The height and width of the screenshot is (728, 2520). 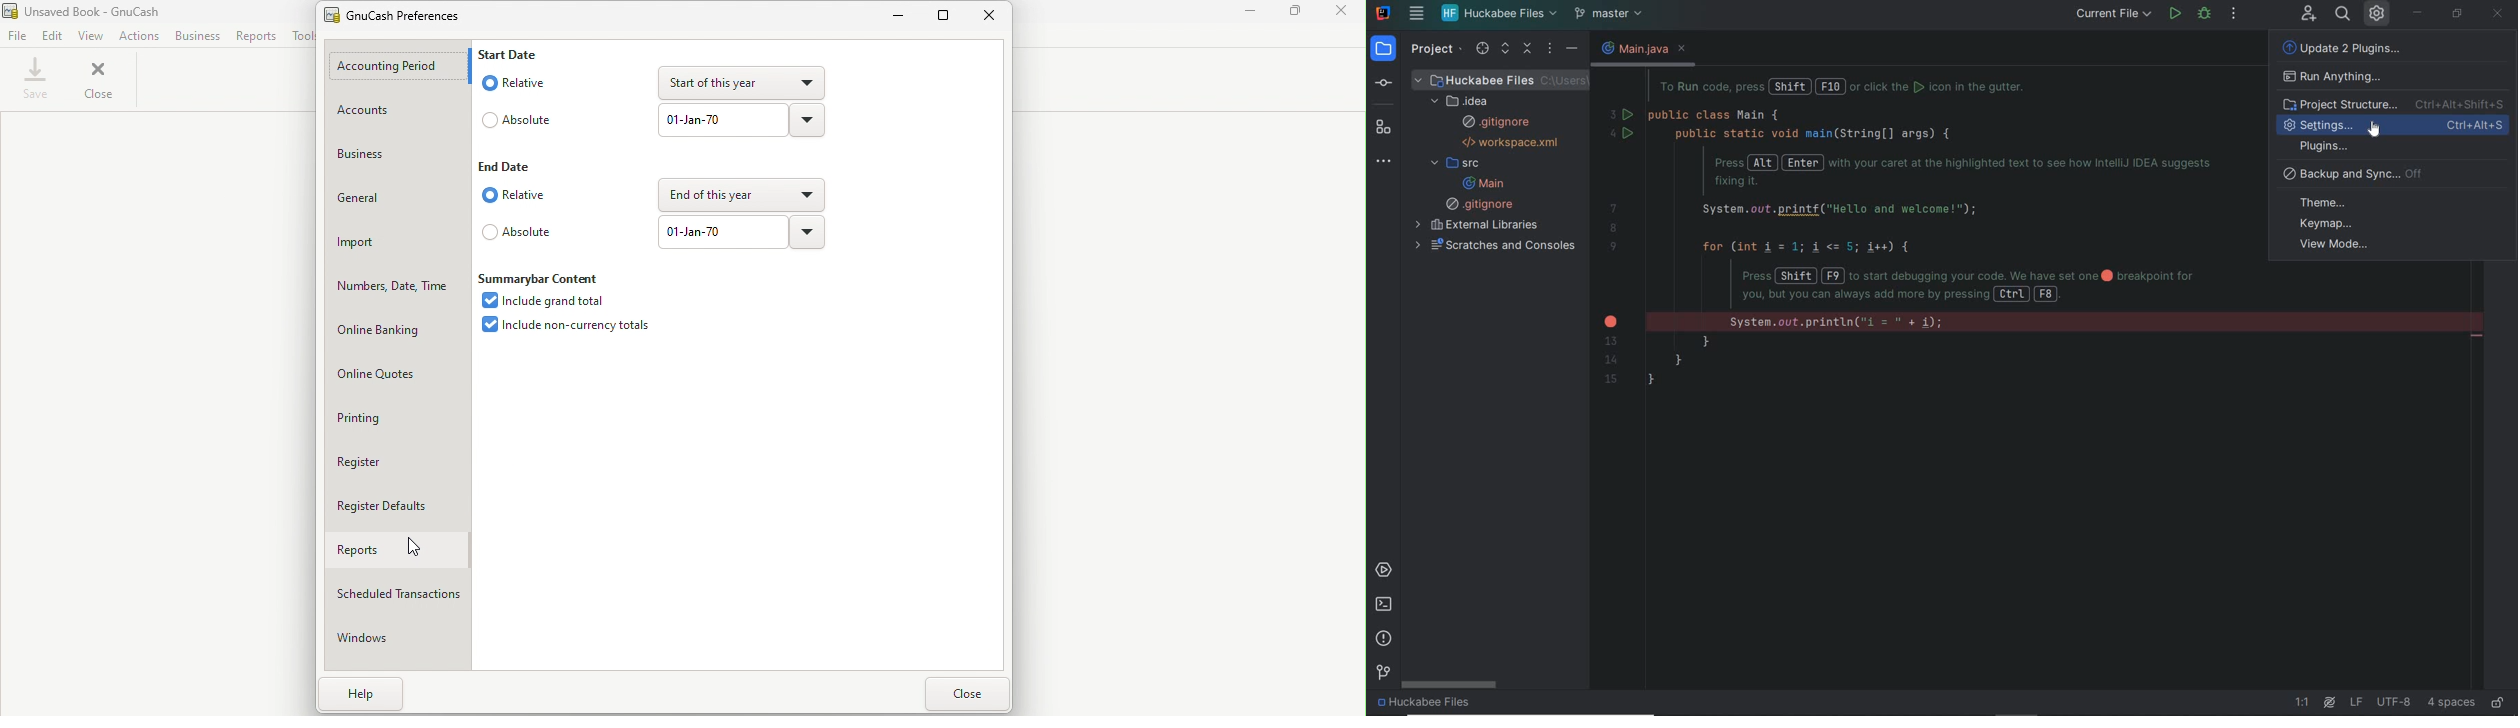 What do you see at coordinates (1496, 123) in the screenshot?
I see `.gitignore` at bounding box center [1496, 123].